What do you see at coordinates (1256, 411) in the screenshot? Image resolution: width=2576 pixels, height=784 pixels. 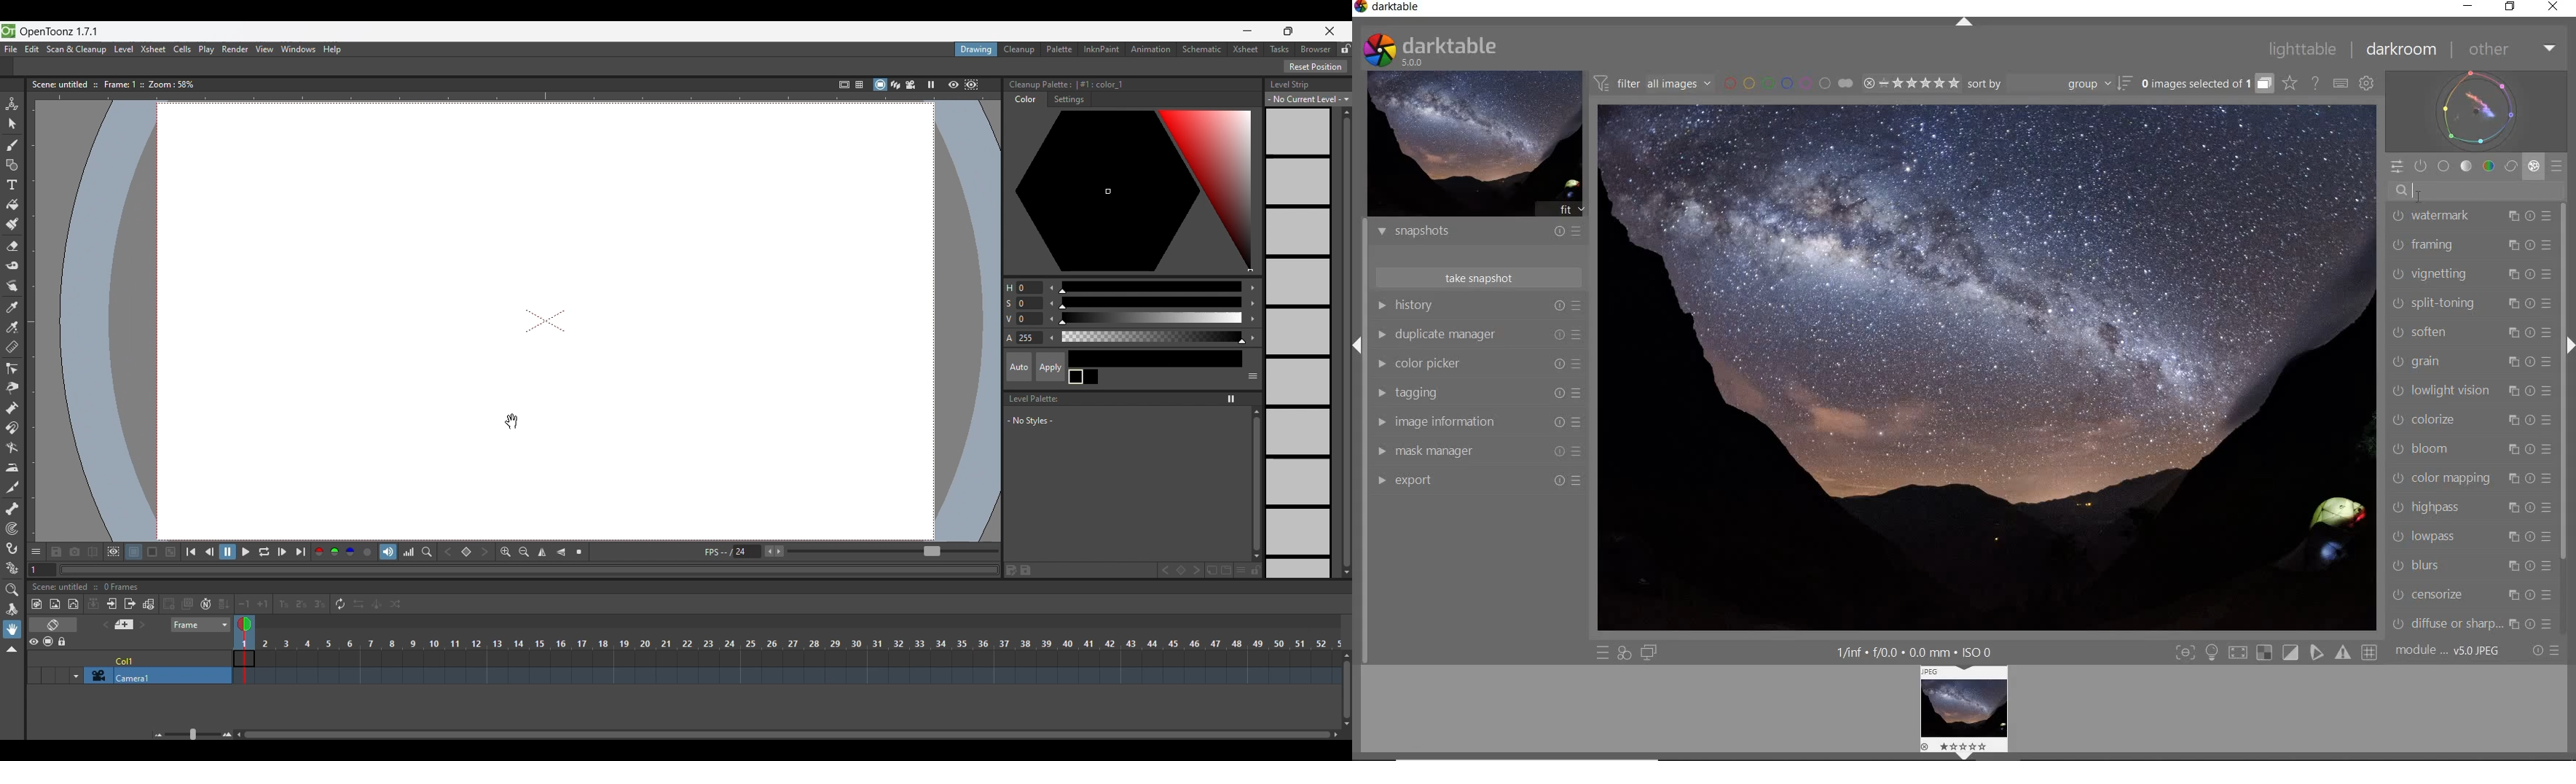 I see `Quick vertical slide to the top` at bounding box center [1256, 411].